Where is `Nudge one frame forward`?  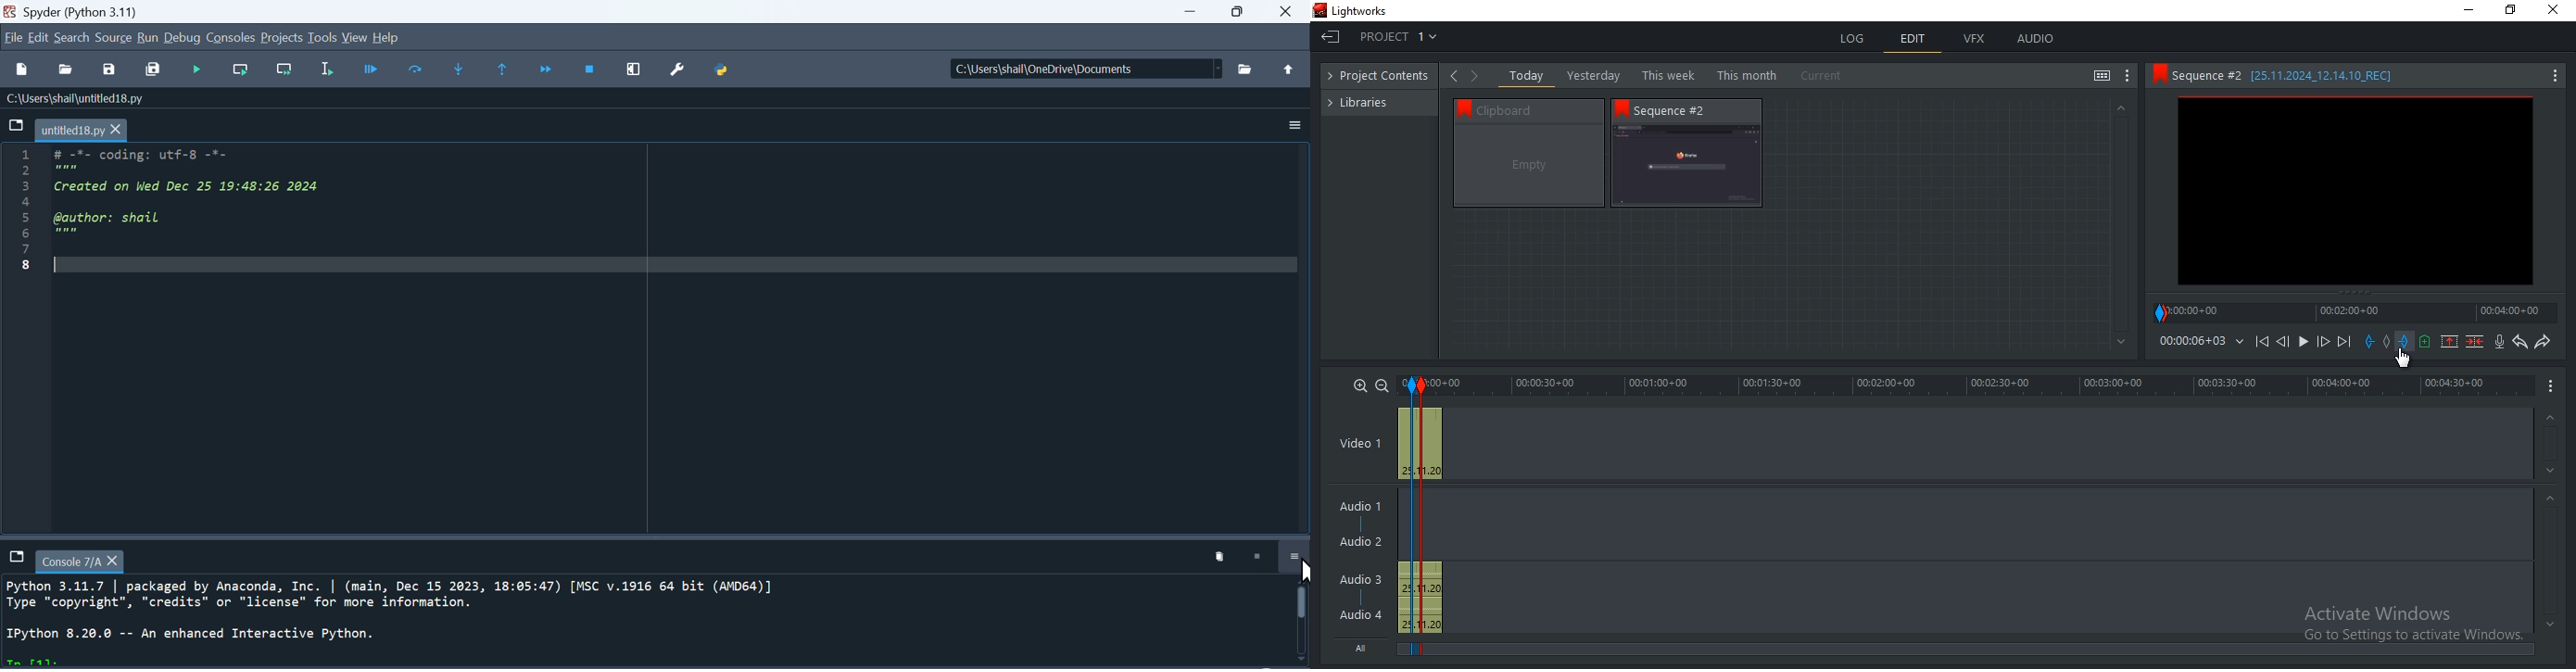
Nudge one frame forward is located at coordinates (2321, 342).